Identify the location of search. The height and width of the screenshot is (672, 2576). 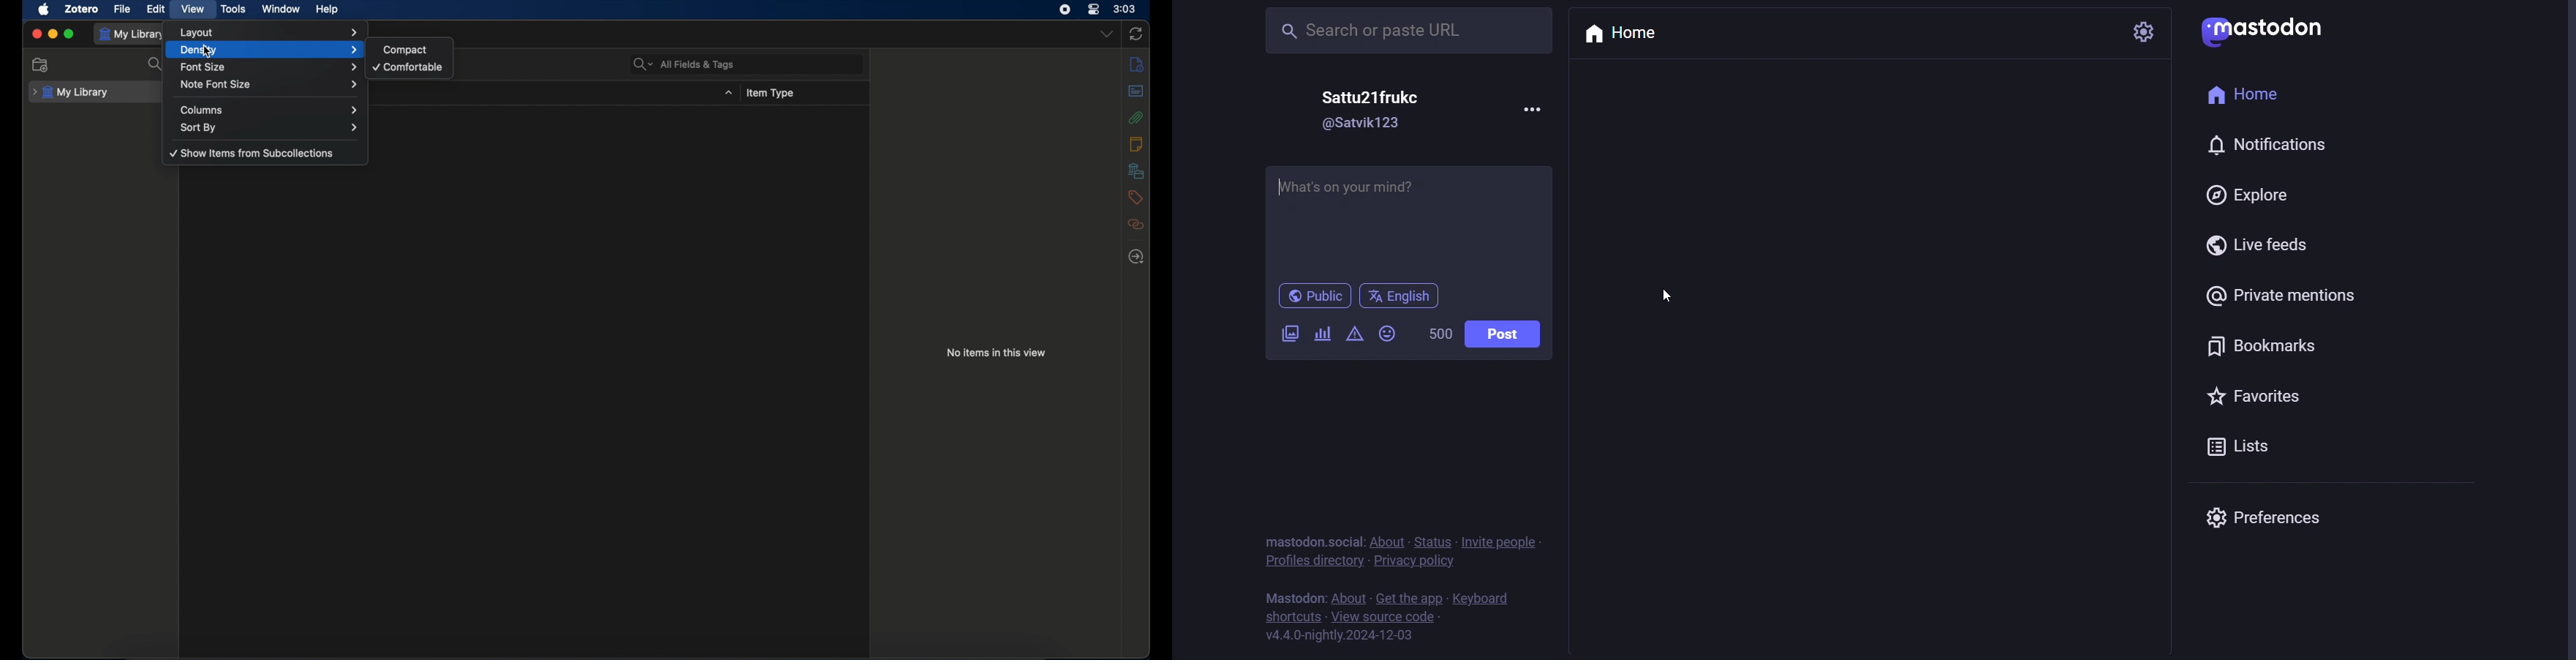
(1407, 31).